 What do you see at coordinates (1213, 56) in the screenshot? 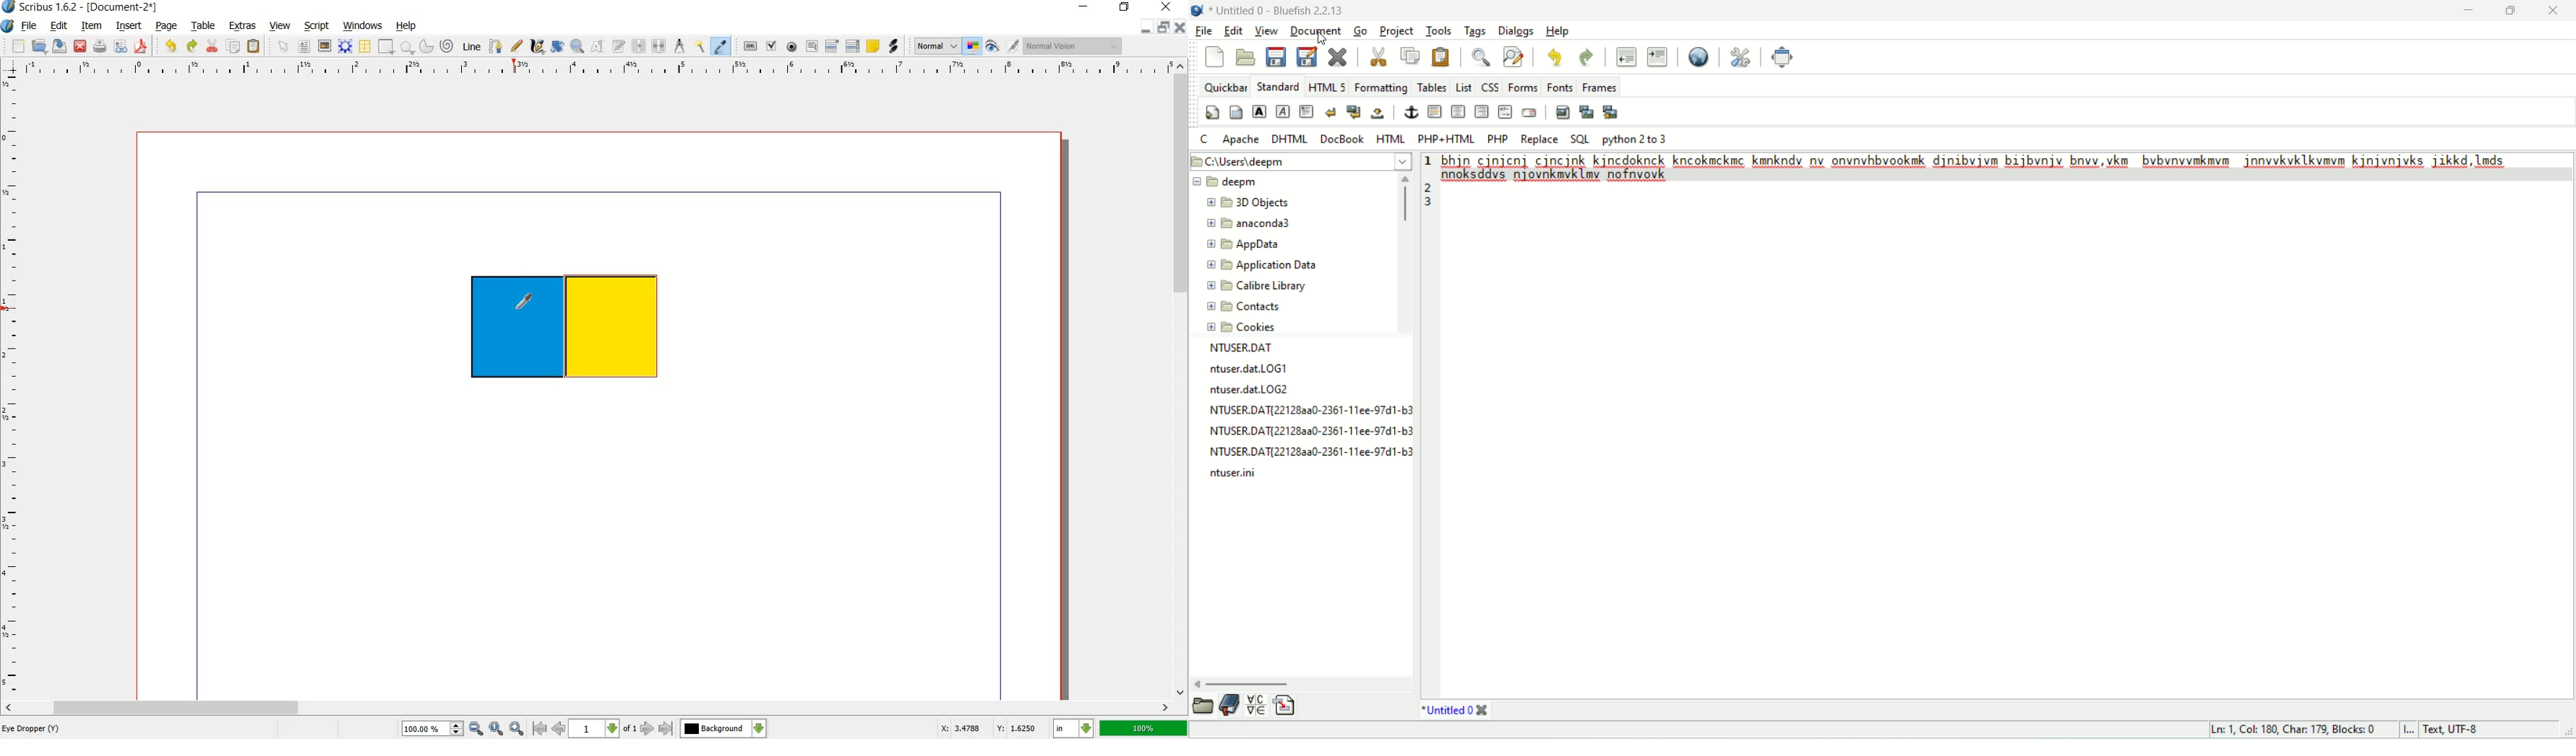
I see `new` at bounding box center [1213, 56].